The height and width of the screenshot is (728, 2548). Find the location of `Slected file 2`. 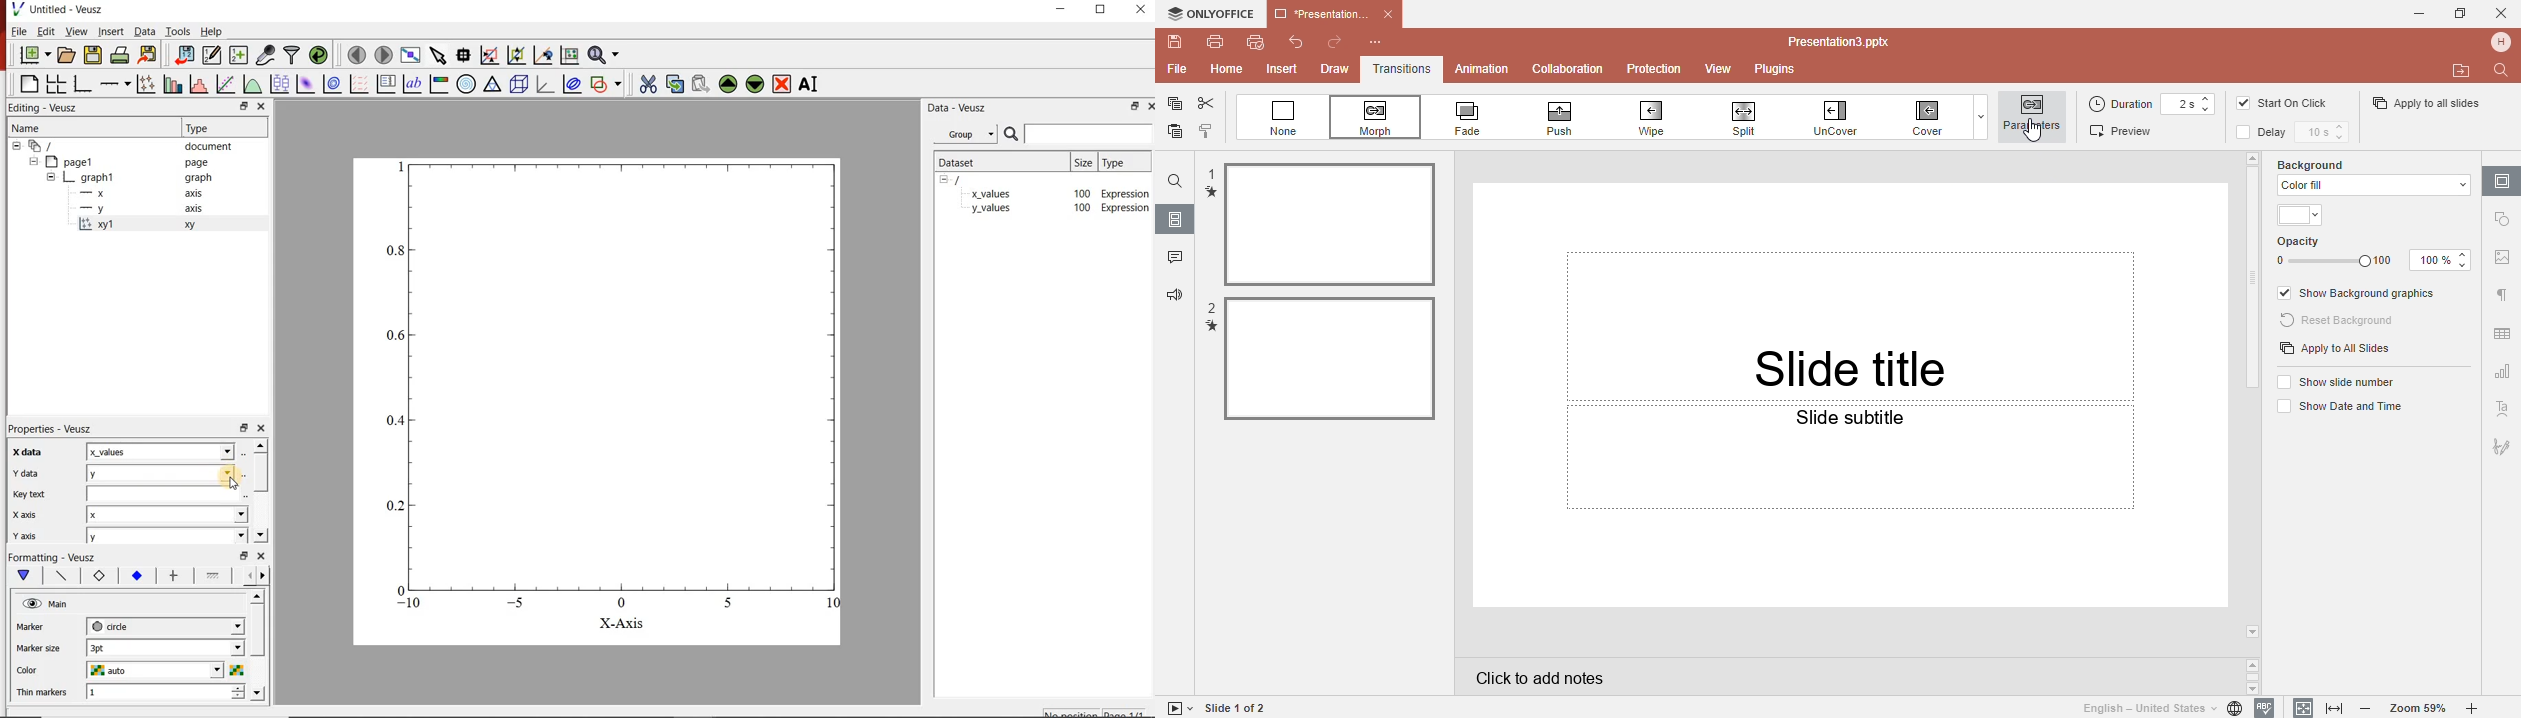

Slected file 2 is located at coordinates (1330, 358).